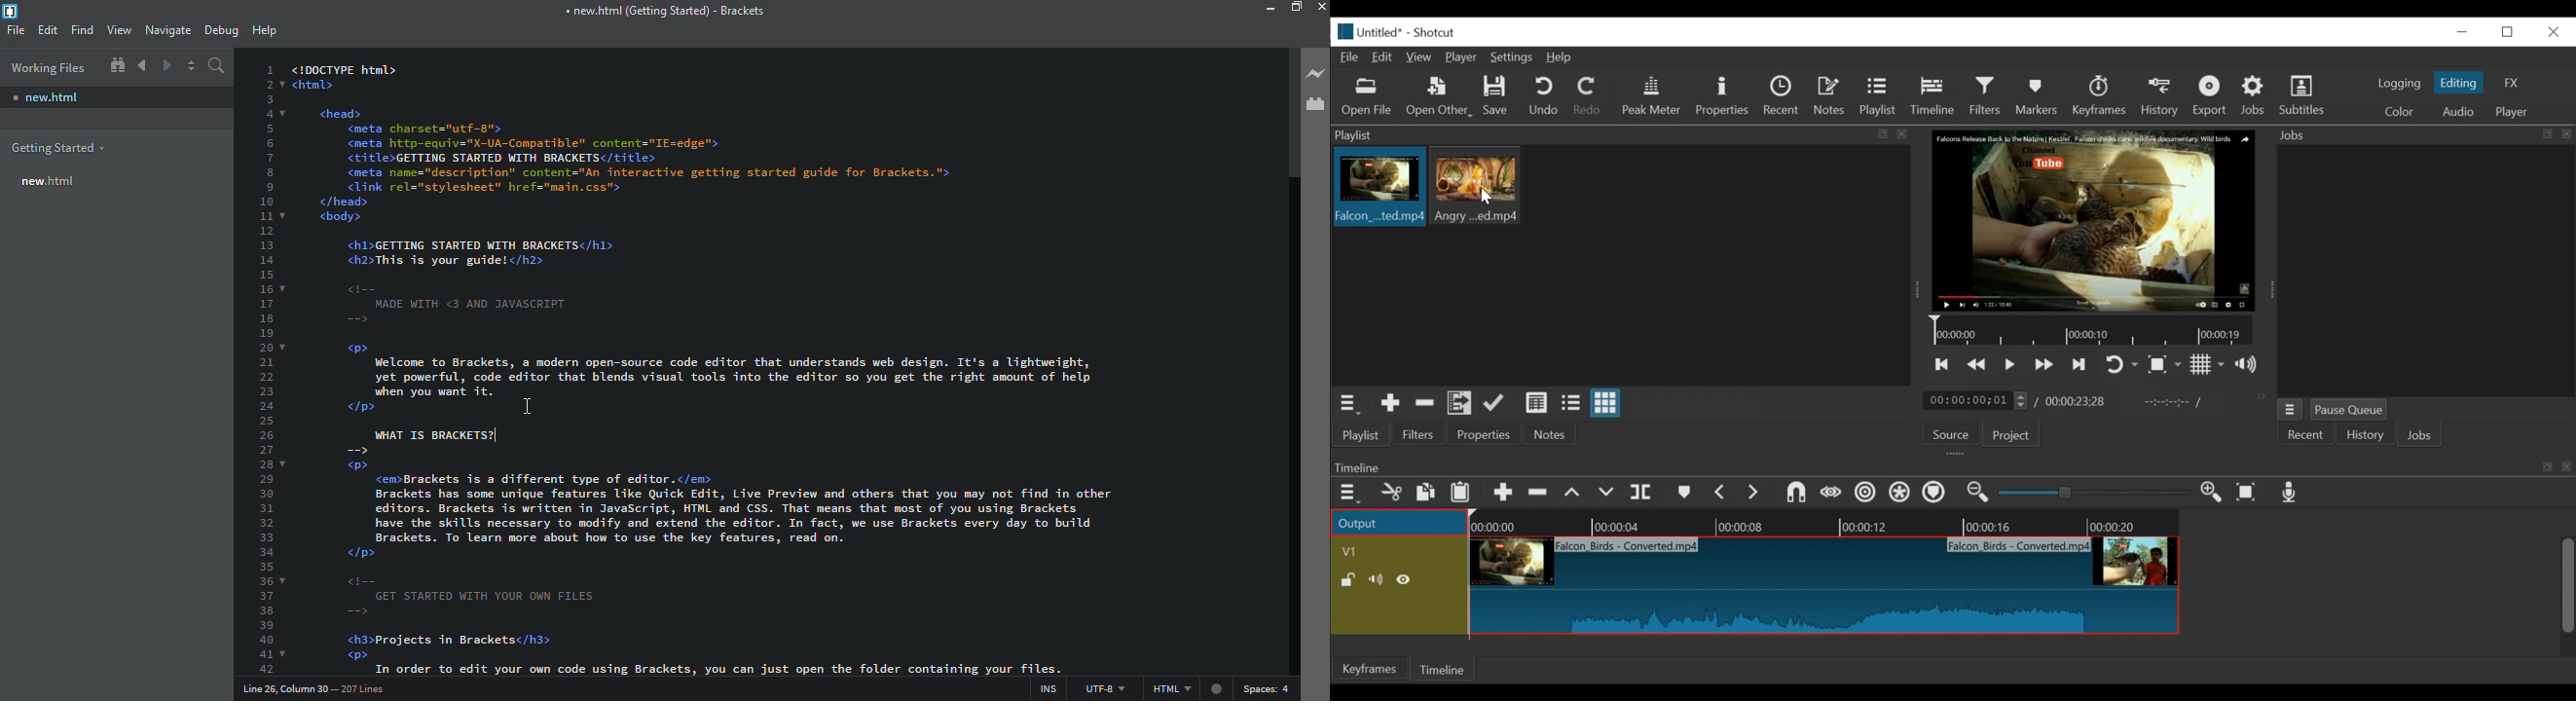  Describe the element at coordinates (2290, 495) in the screenshot. I see `Record audio` at that location.